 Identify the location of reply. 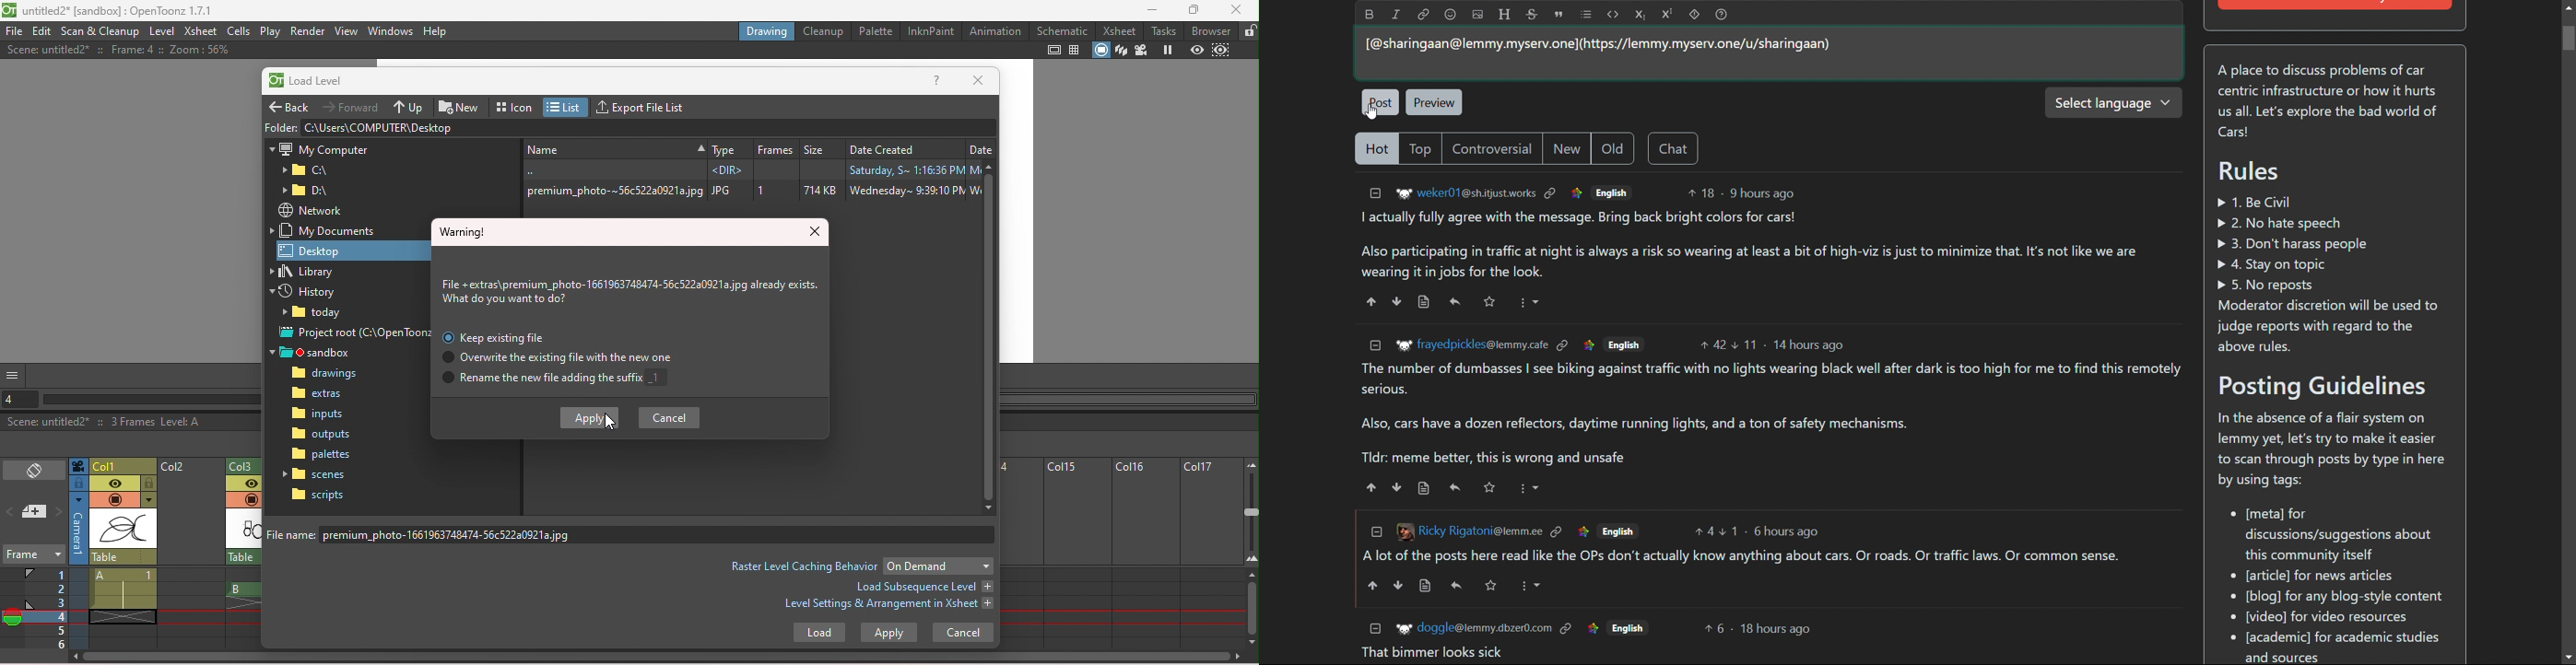
(1455, 302).